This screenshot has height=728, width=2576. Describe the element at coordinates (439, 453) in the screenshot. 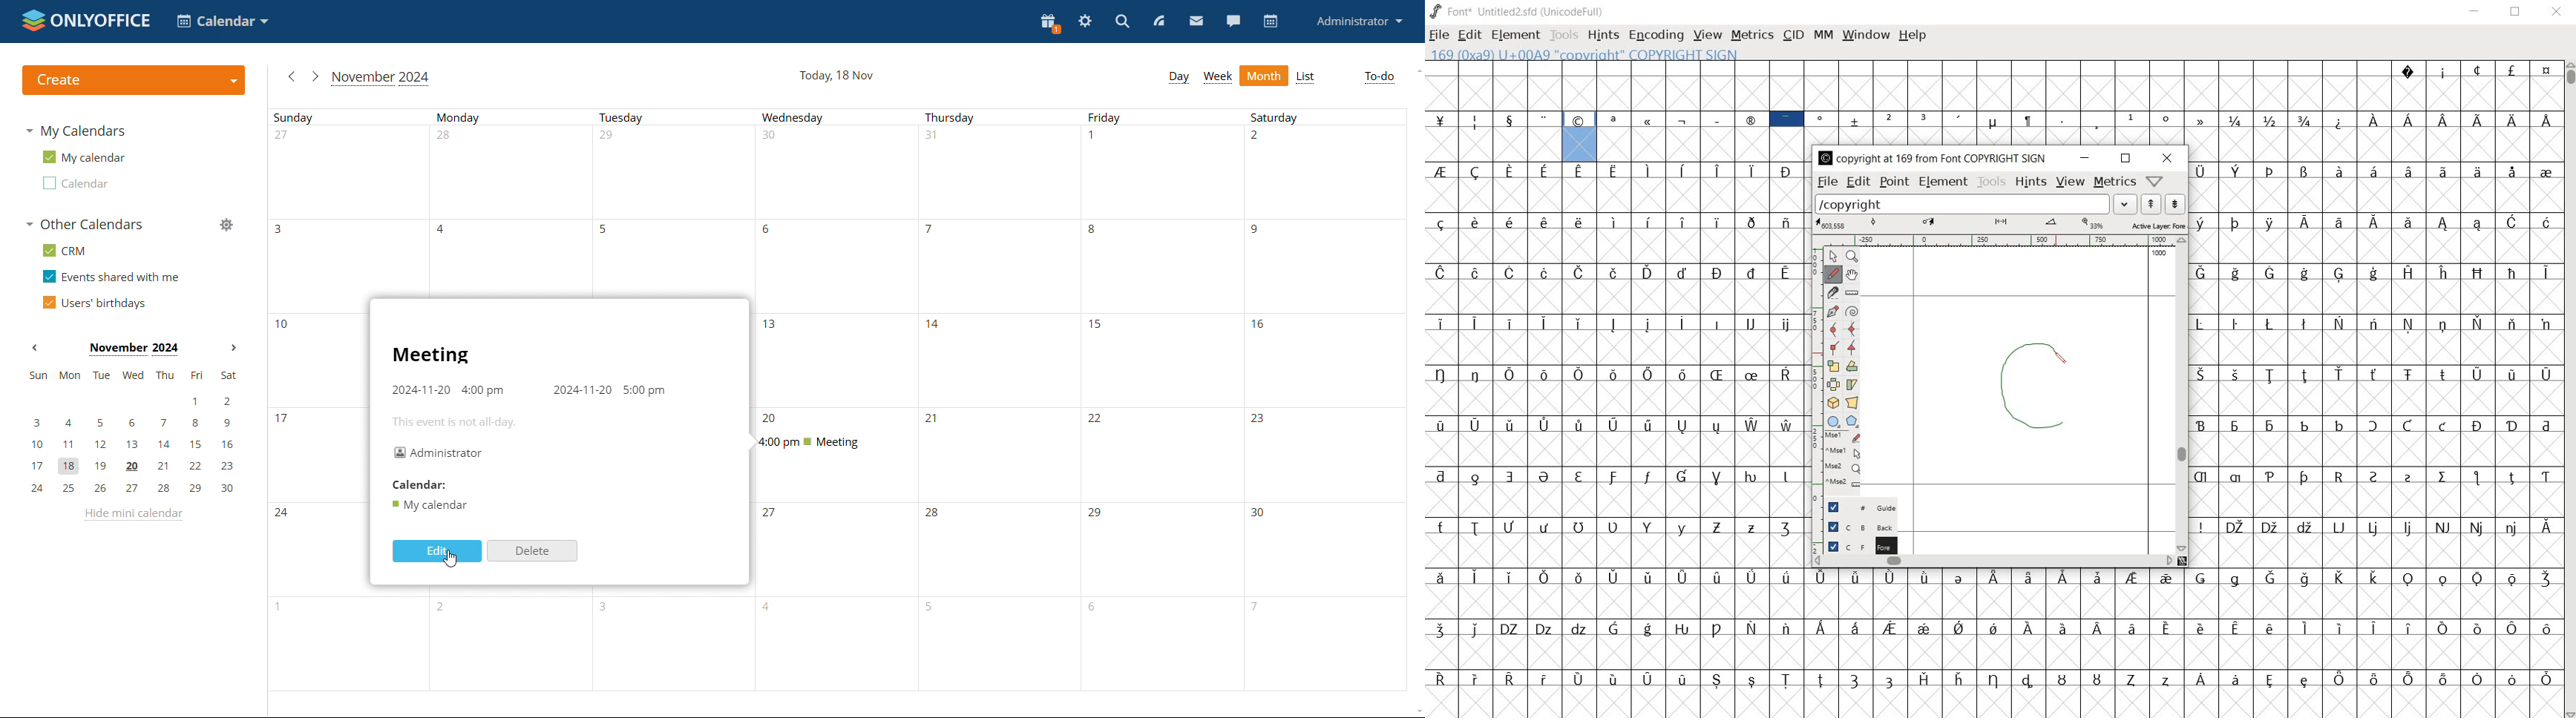

I see `organiser` at that location.